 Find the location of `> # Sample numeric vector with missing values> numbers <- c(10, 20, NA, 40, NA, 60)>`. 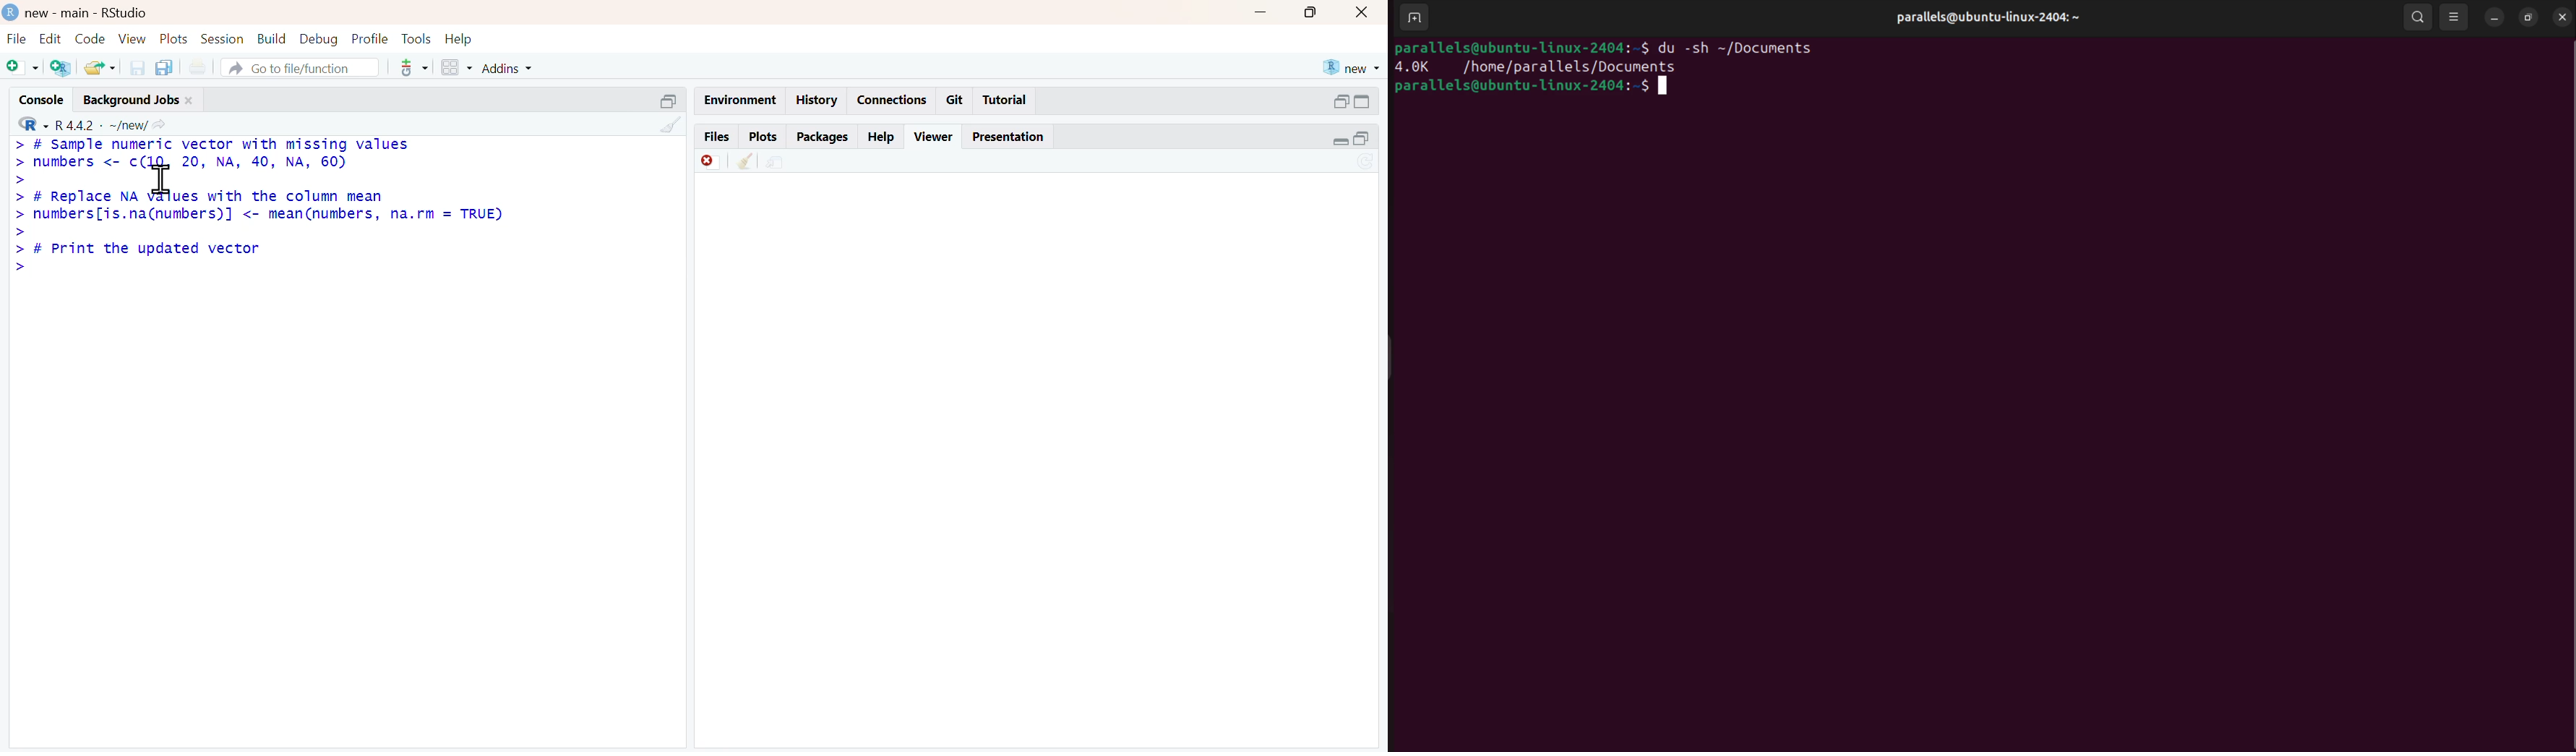

> # Sample numeric vector with missing values> numbers <- c(10, 20, NA, 40, NA, 60)> is located at coordinates (212, 162).